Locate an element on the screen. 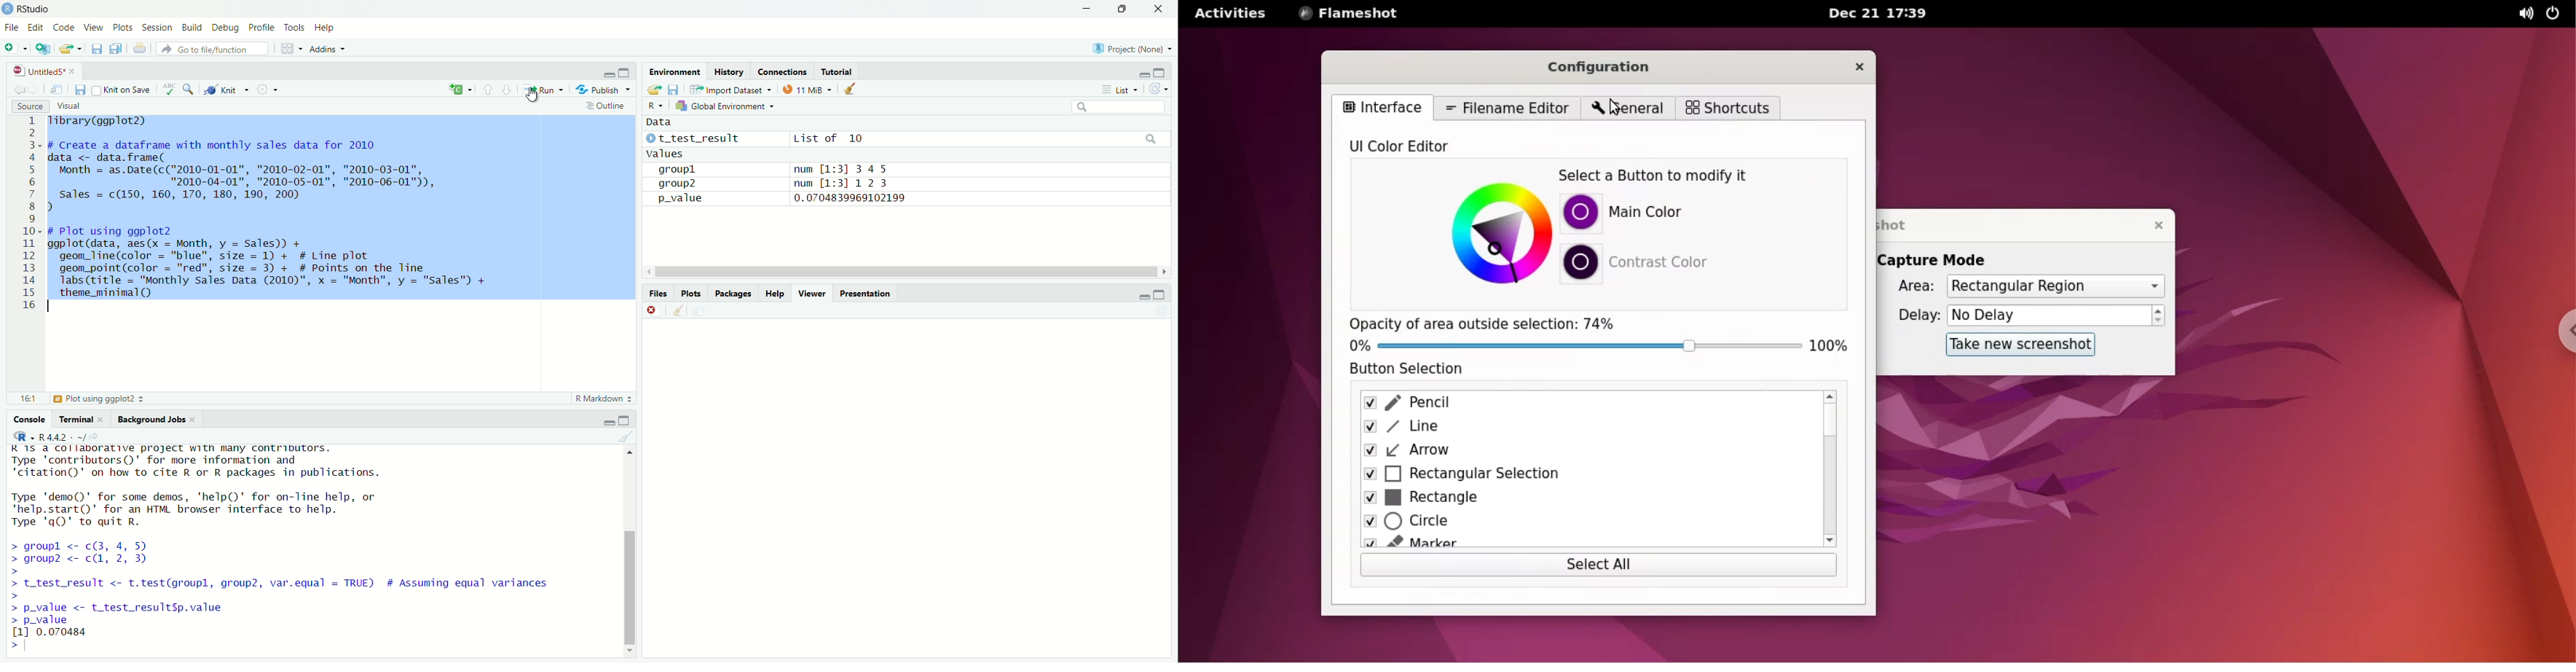 This screenshot has width=2576, height=672. save is located at coordinates (80, 90).